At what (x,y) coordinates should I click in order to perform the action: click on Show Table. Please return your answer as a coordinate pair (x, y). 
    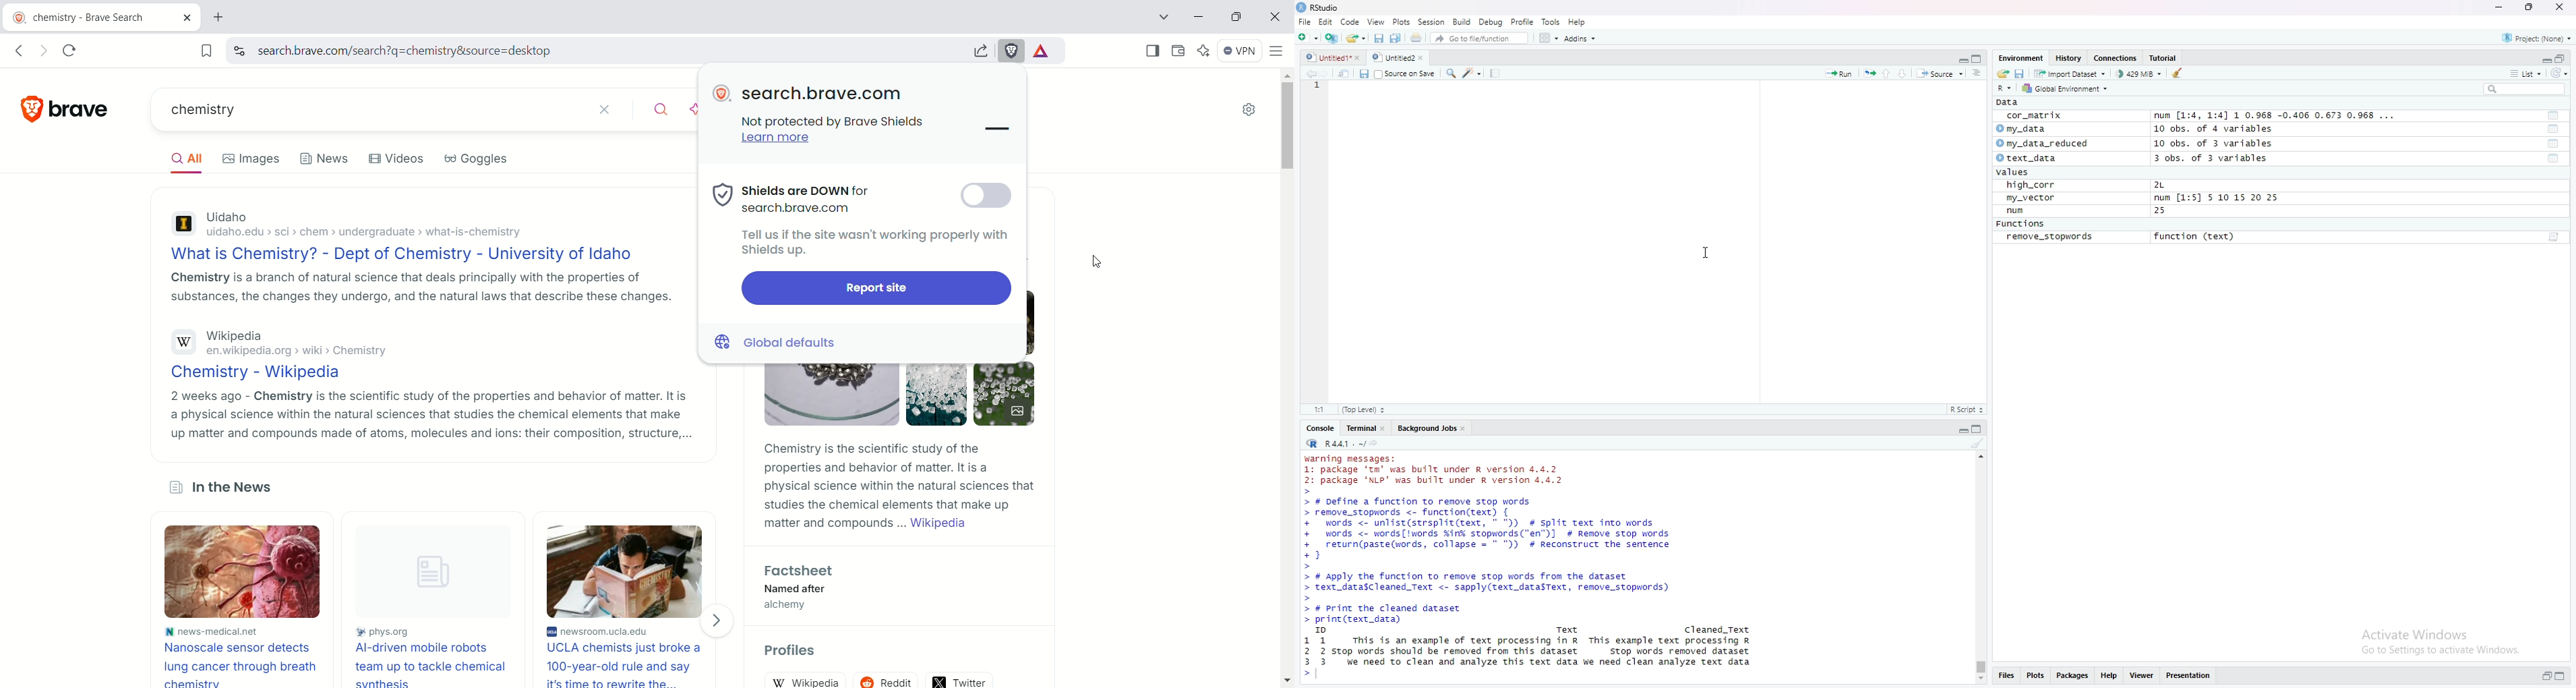
    Looking at the image, I should click on (2554, 129).